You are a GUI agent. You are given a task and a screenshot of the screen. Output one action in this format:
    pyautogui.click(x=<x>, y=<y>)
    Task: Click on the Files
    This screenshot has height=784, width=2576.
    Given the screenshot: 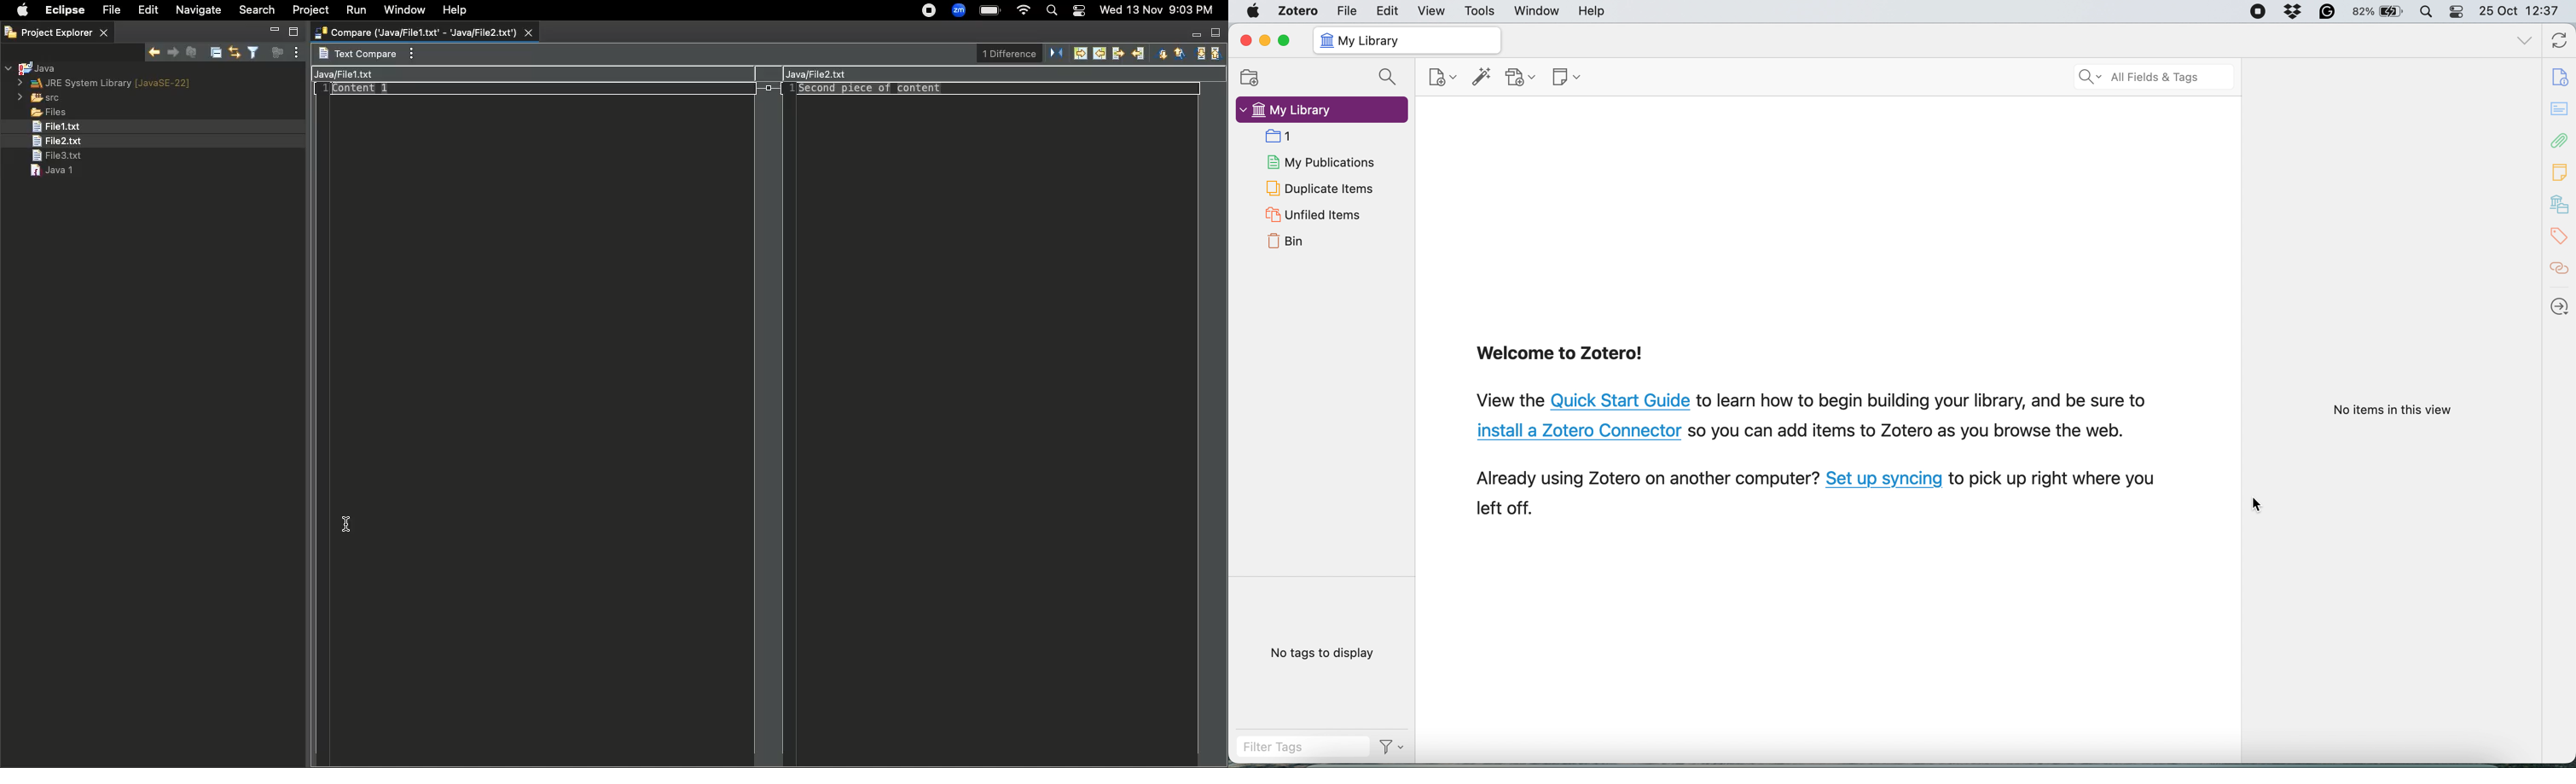 What is the action you would take?
    pyautogui.click(x=38, y=111)
    